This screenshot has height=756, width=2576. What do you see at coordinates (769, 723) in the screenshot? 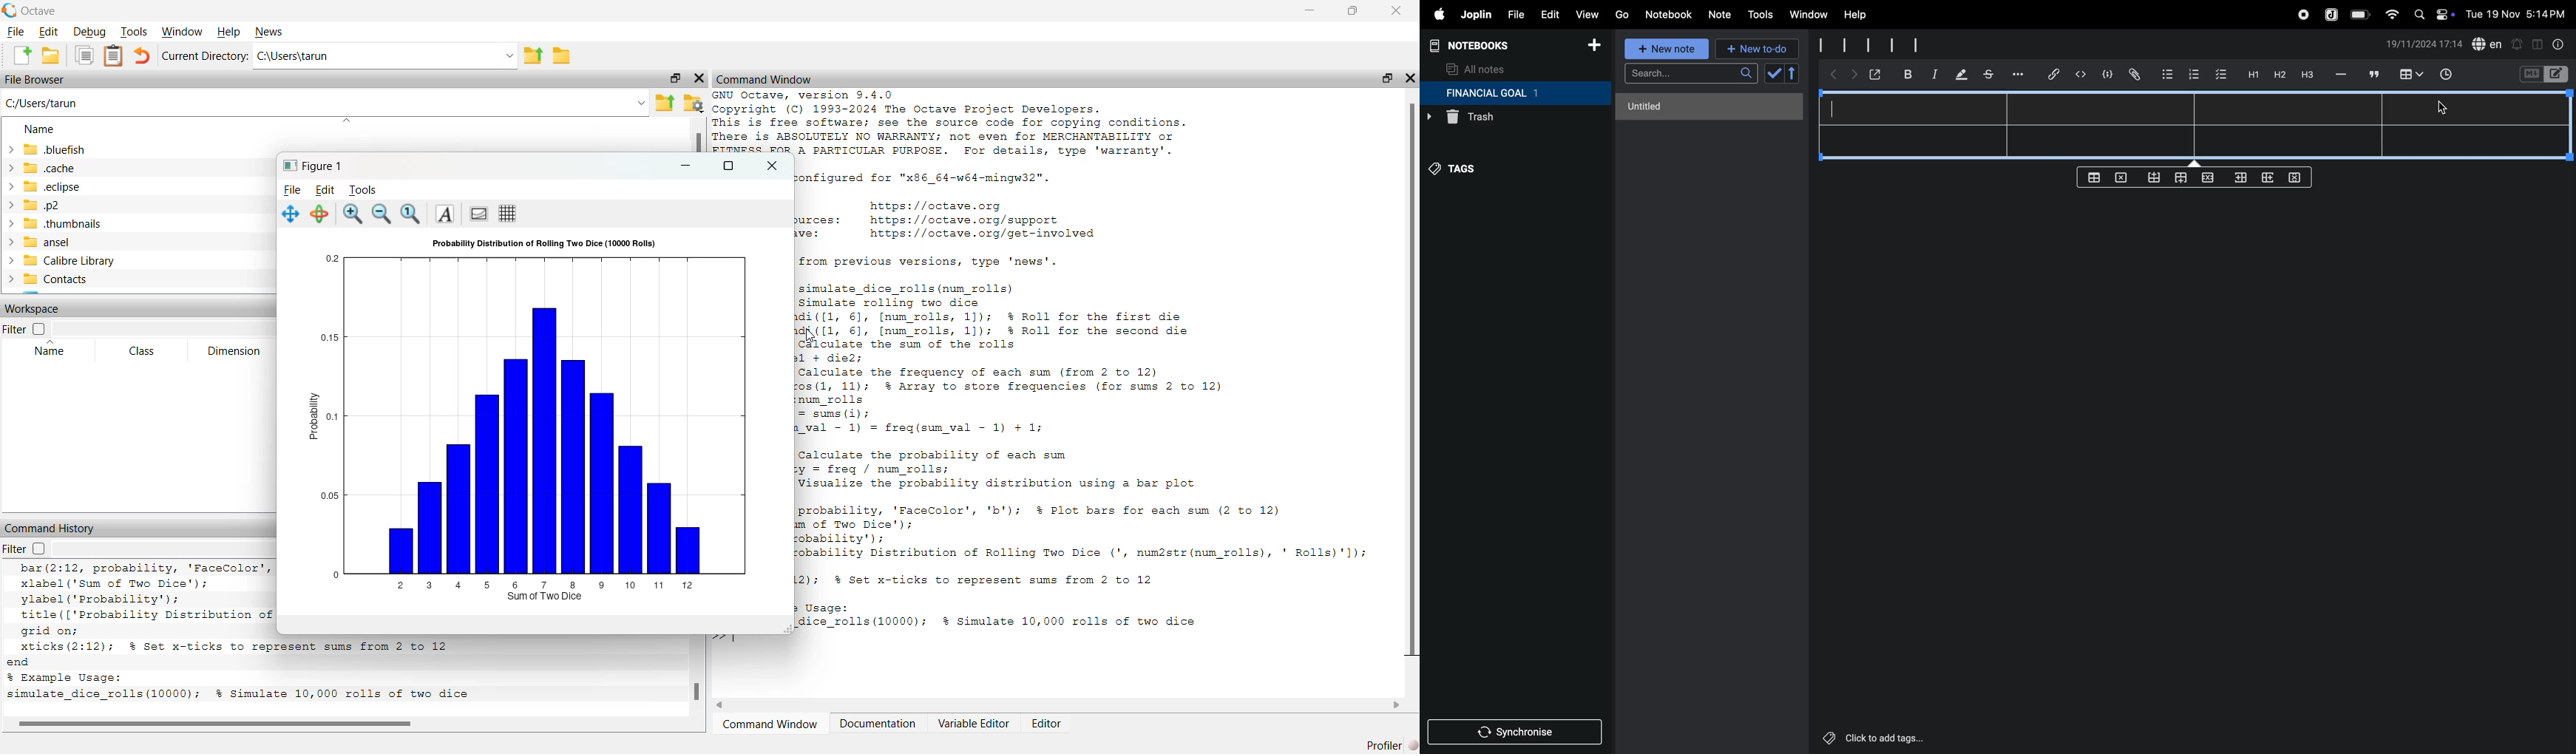
I see `Command Window` at bounding box center [769, 723].